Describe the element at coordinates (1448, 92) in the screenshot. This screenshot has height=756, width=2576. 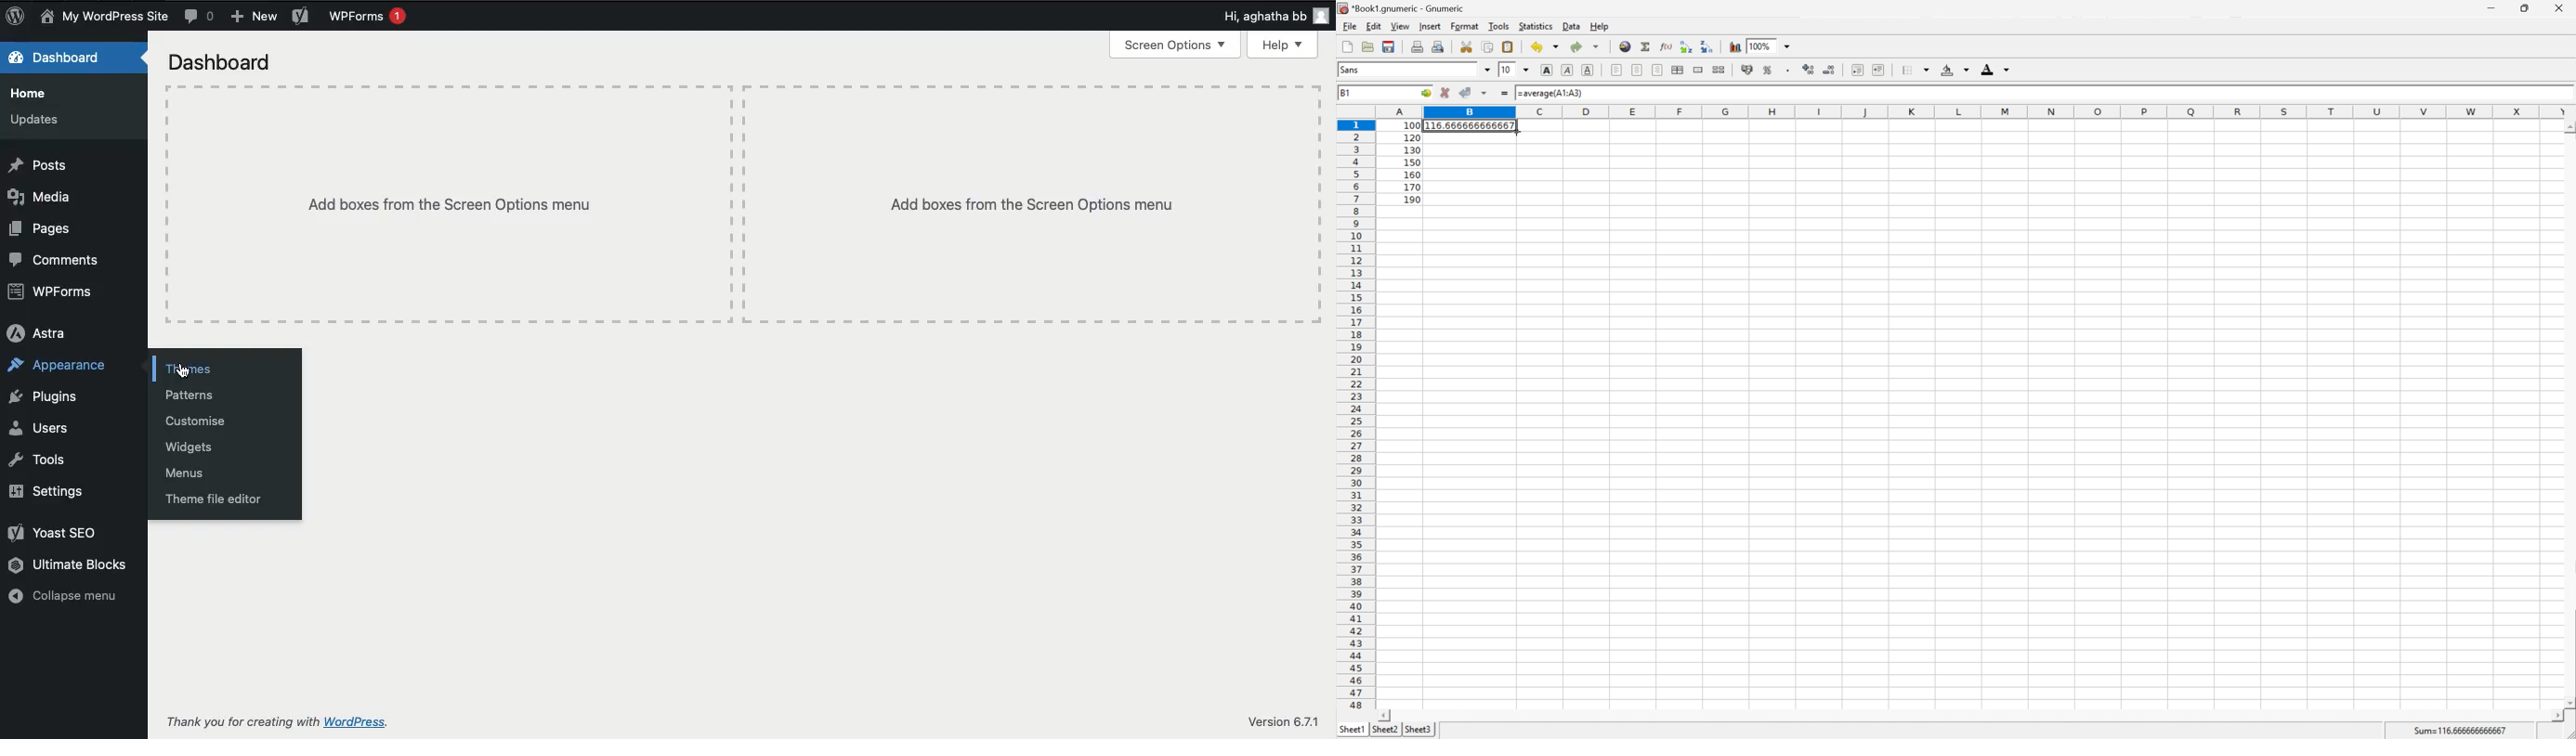
I see `Cancel changes` at that location.